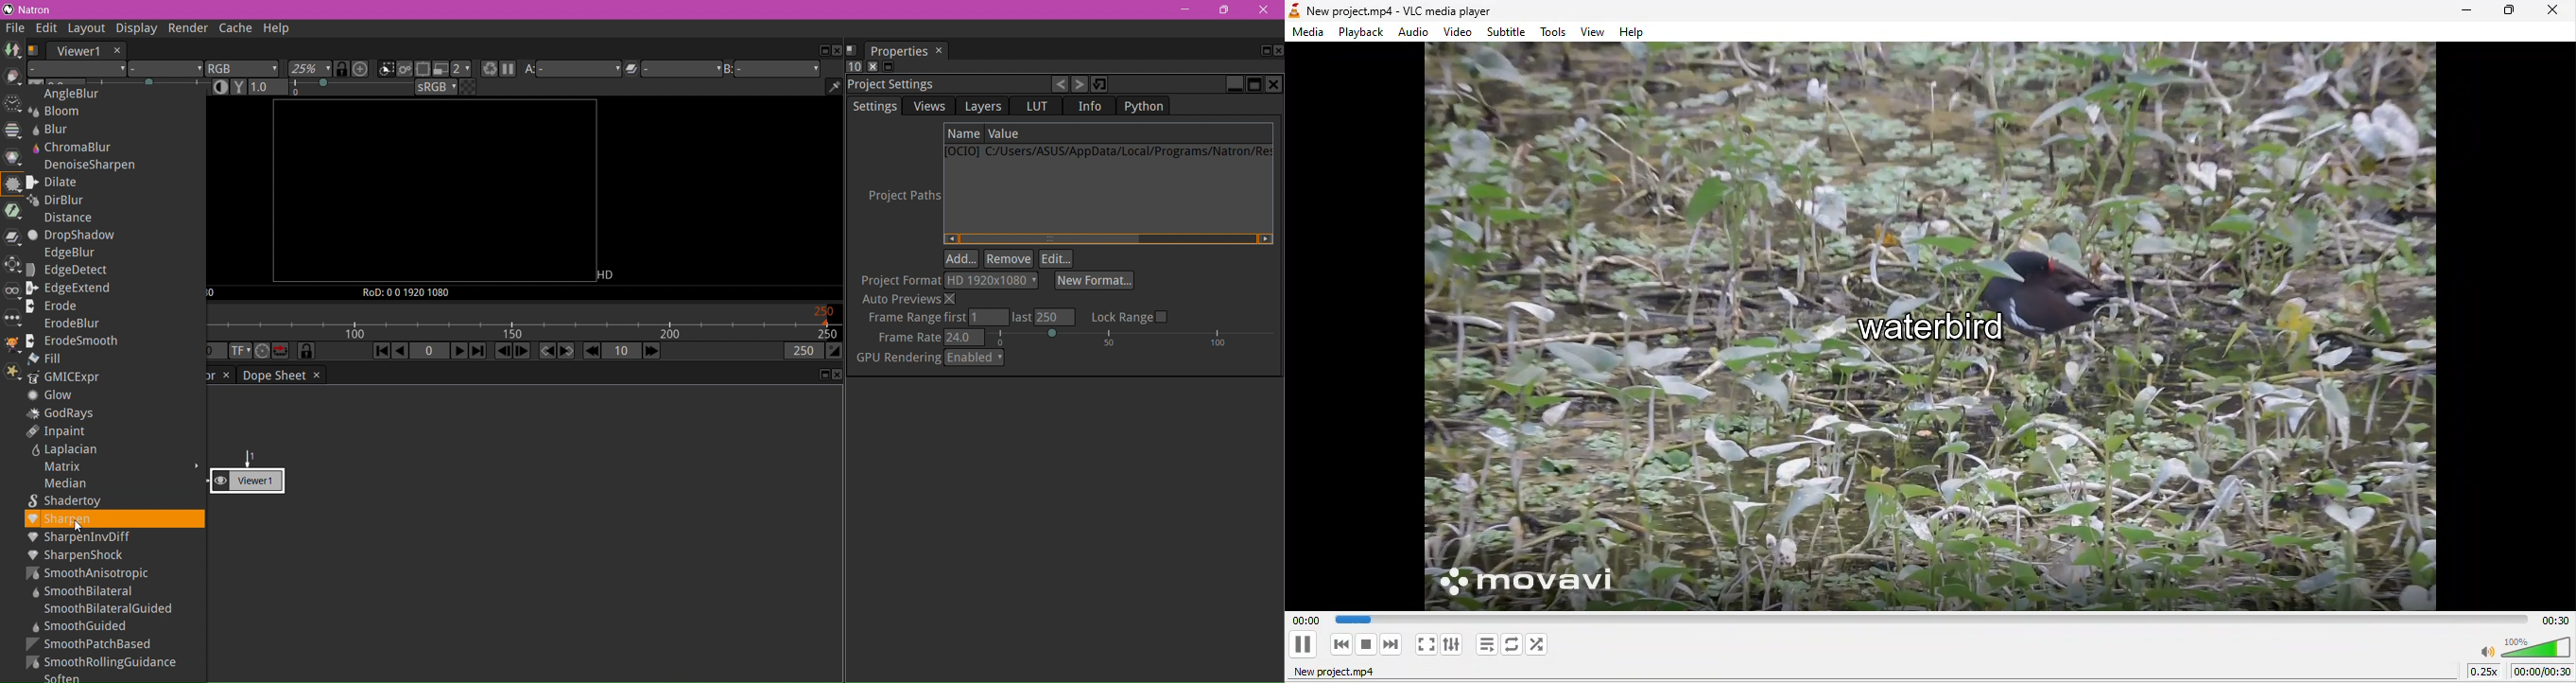  What do you see at coordinates (1362, 674) in the screenshot?
I see `new project.mp4` at bounding box center [1362, 674].